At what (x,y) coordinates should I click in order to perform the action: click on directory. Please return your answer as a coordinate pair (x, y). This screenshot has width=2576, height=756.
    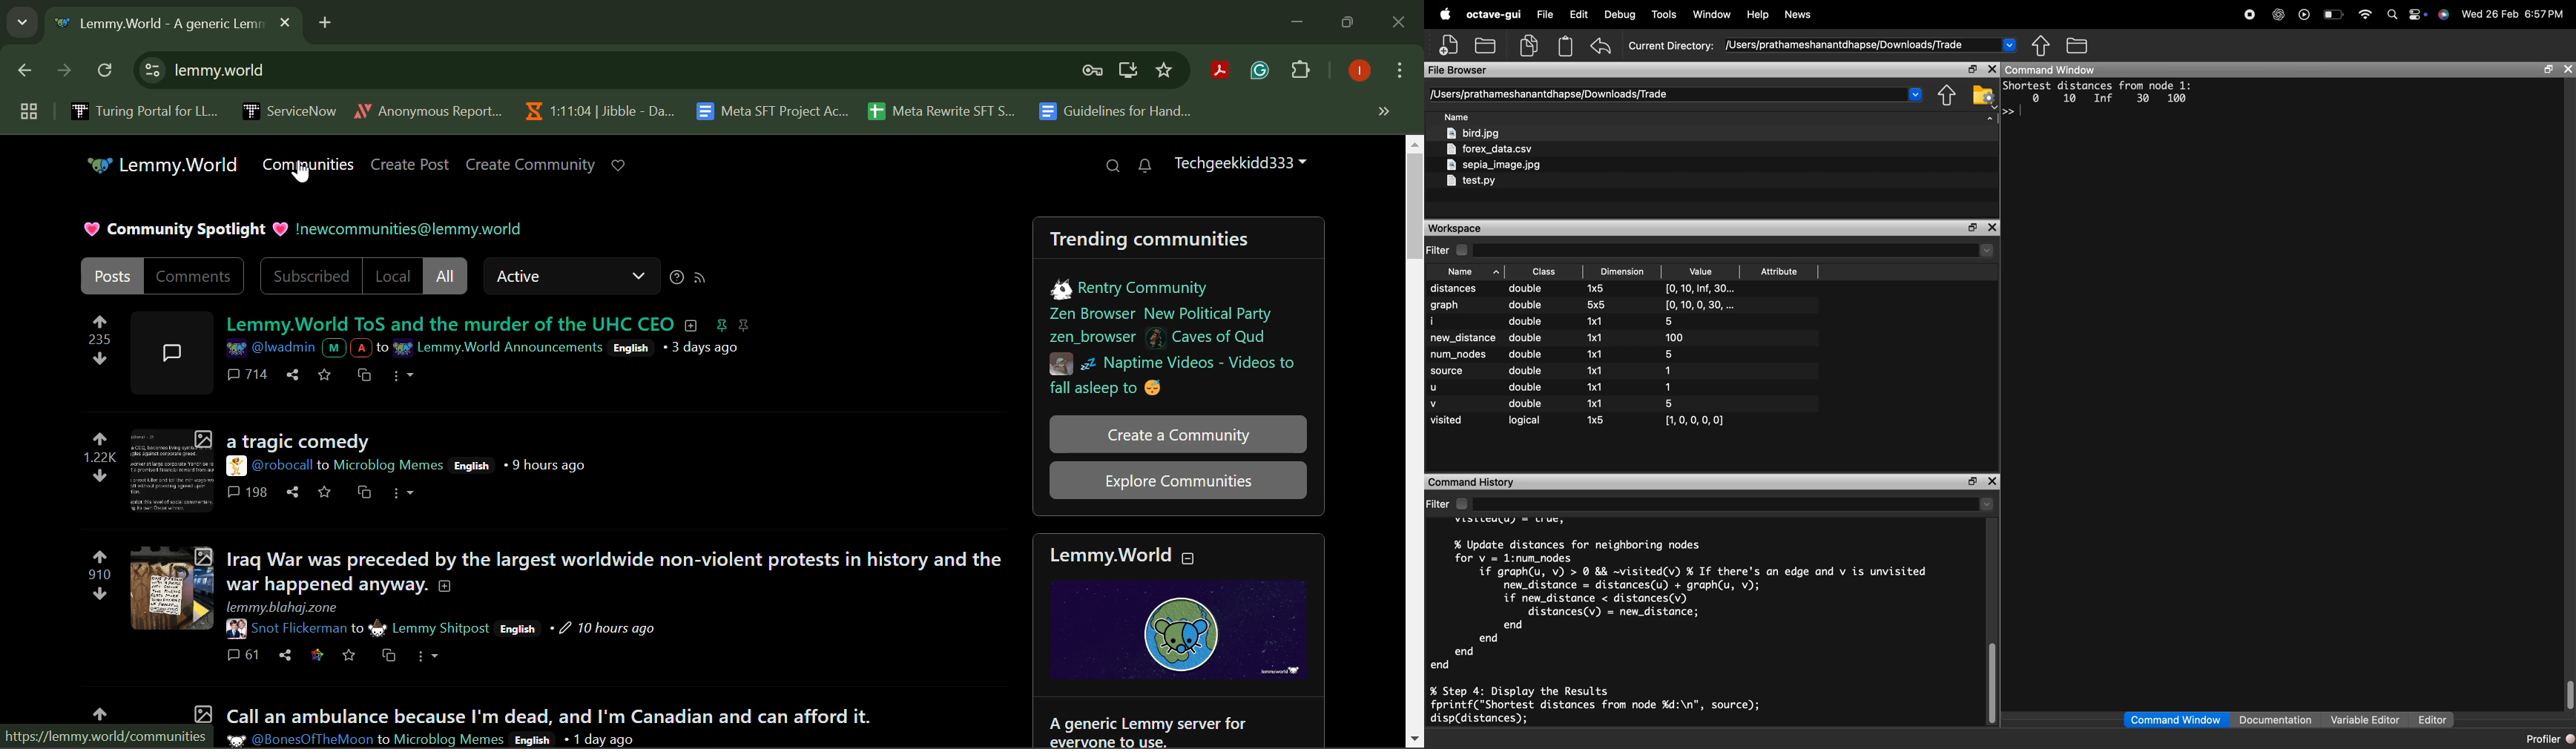
    Looking at the image, I should click on (1676, 95).